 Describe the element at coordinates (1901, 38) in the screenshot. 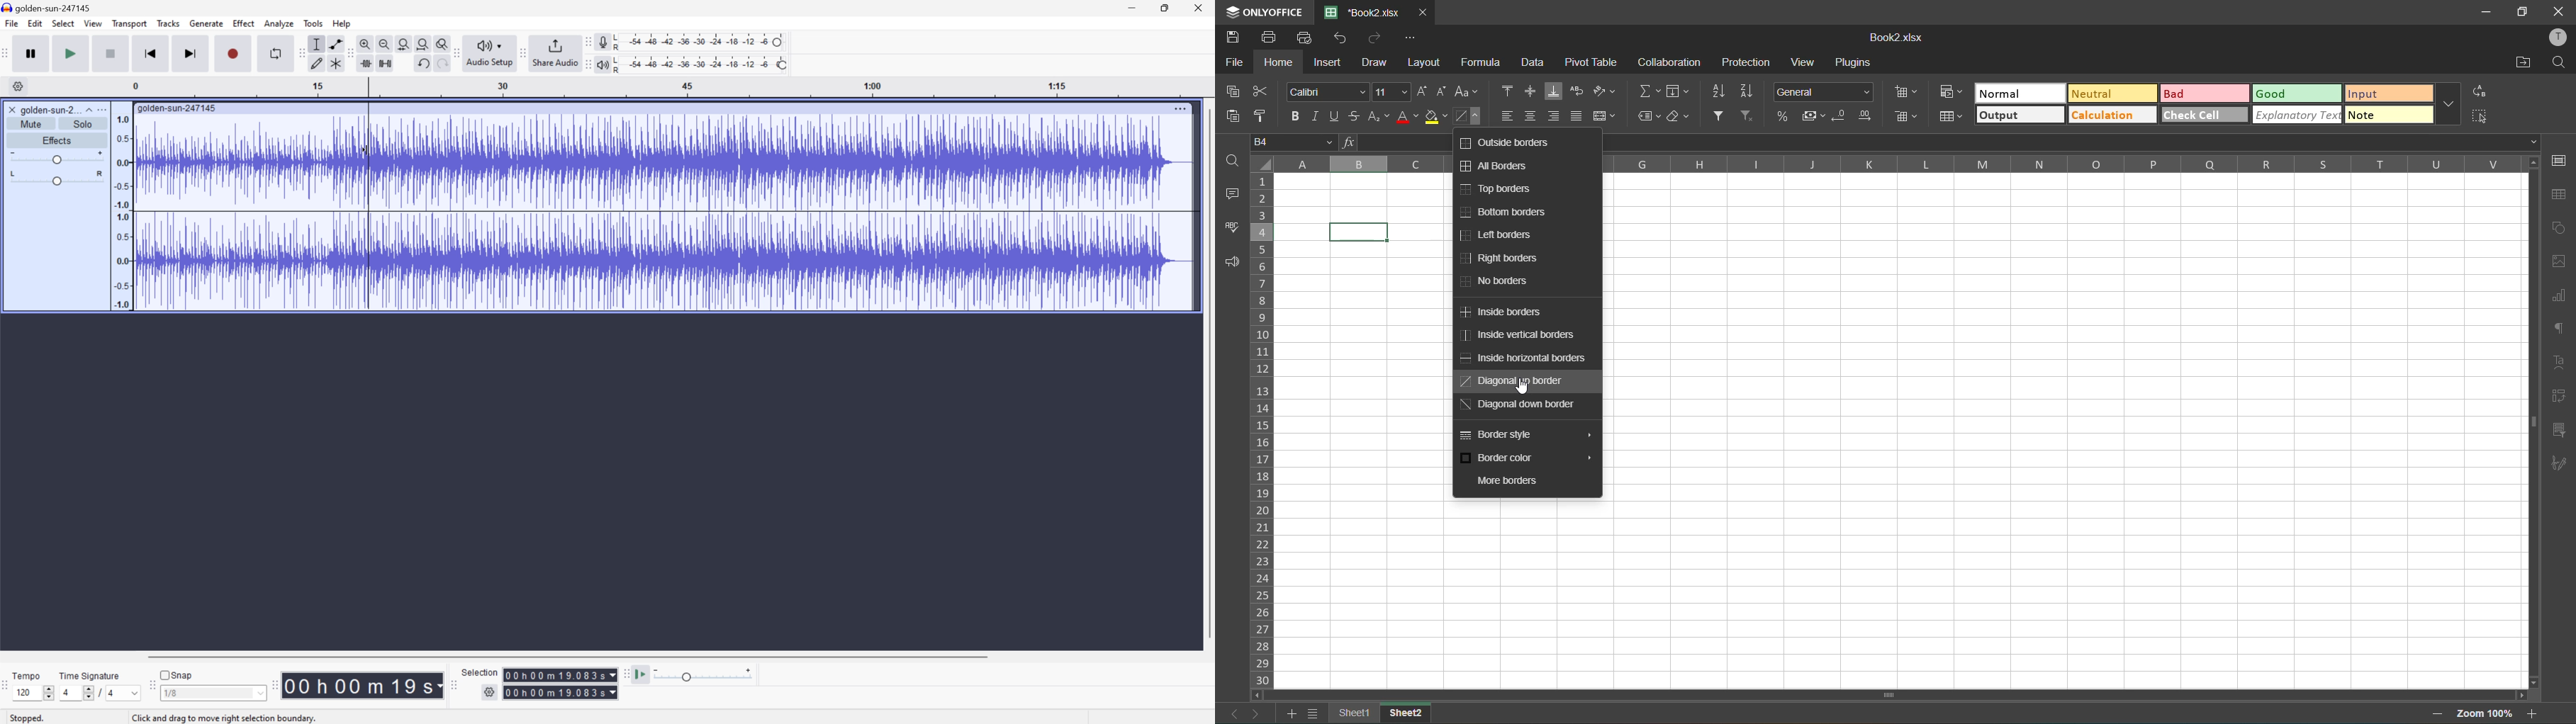

I see `book2.xlsx` at that location.